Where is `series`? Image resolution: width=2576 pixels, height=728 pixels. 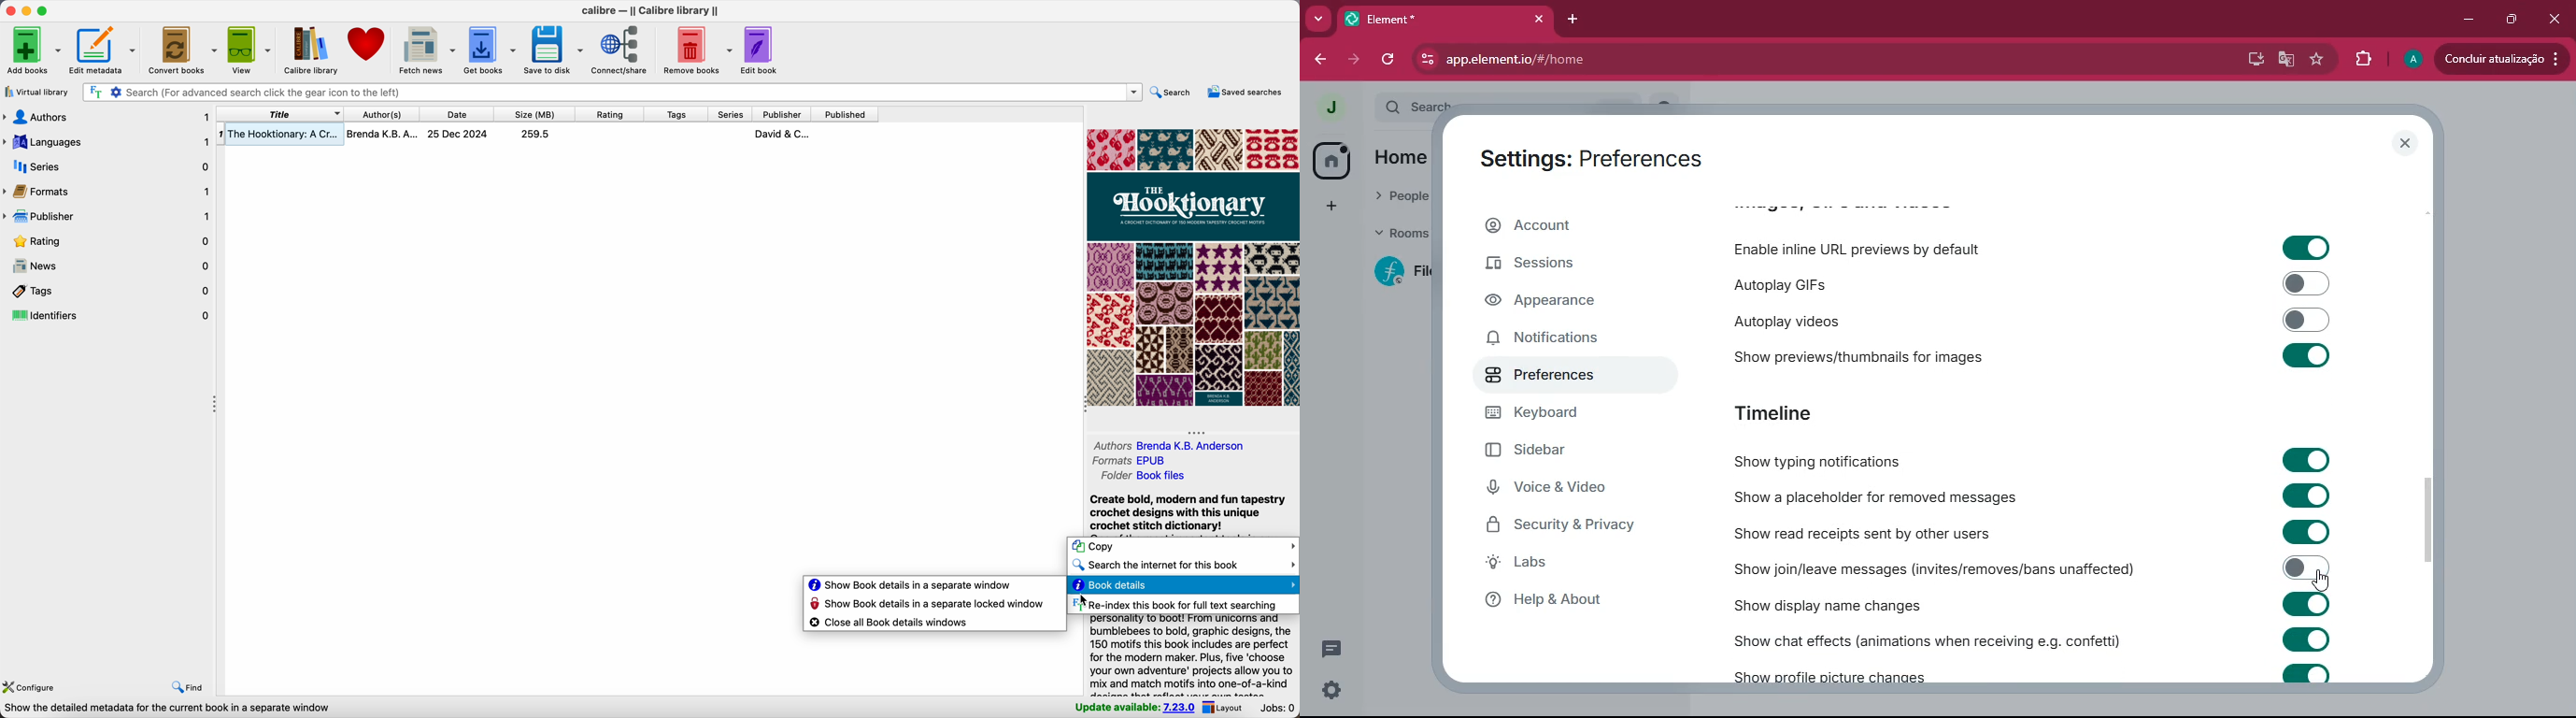 series is located at coordinates (729, 114).